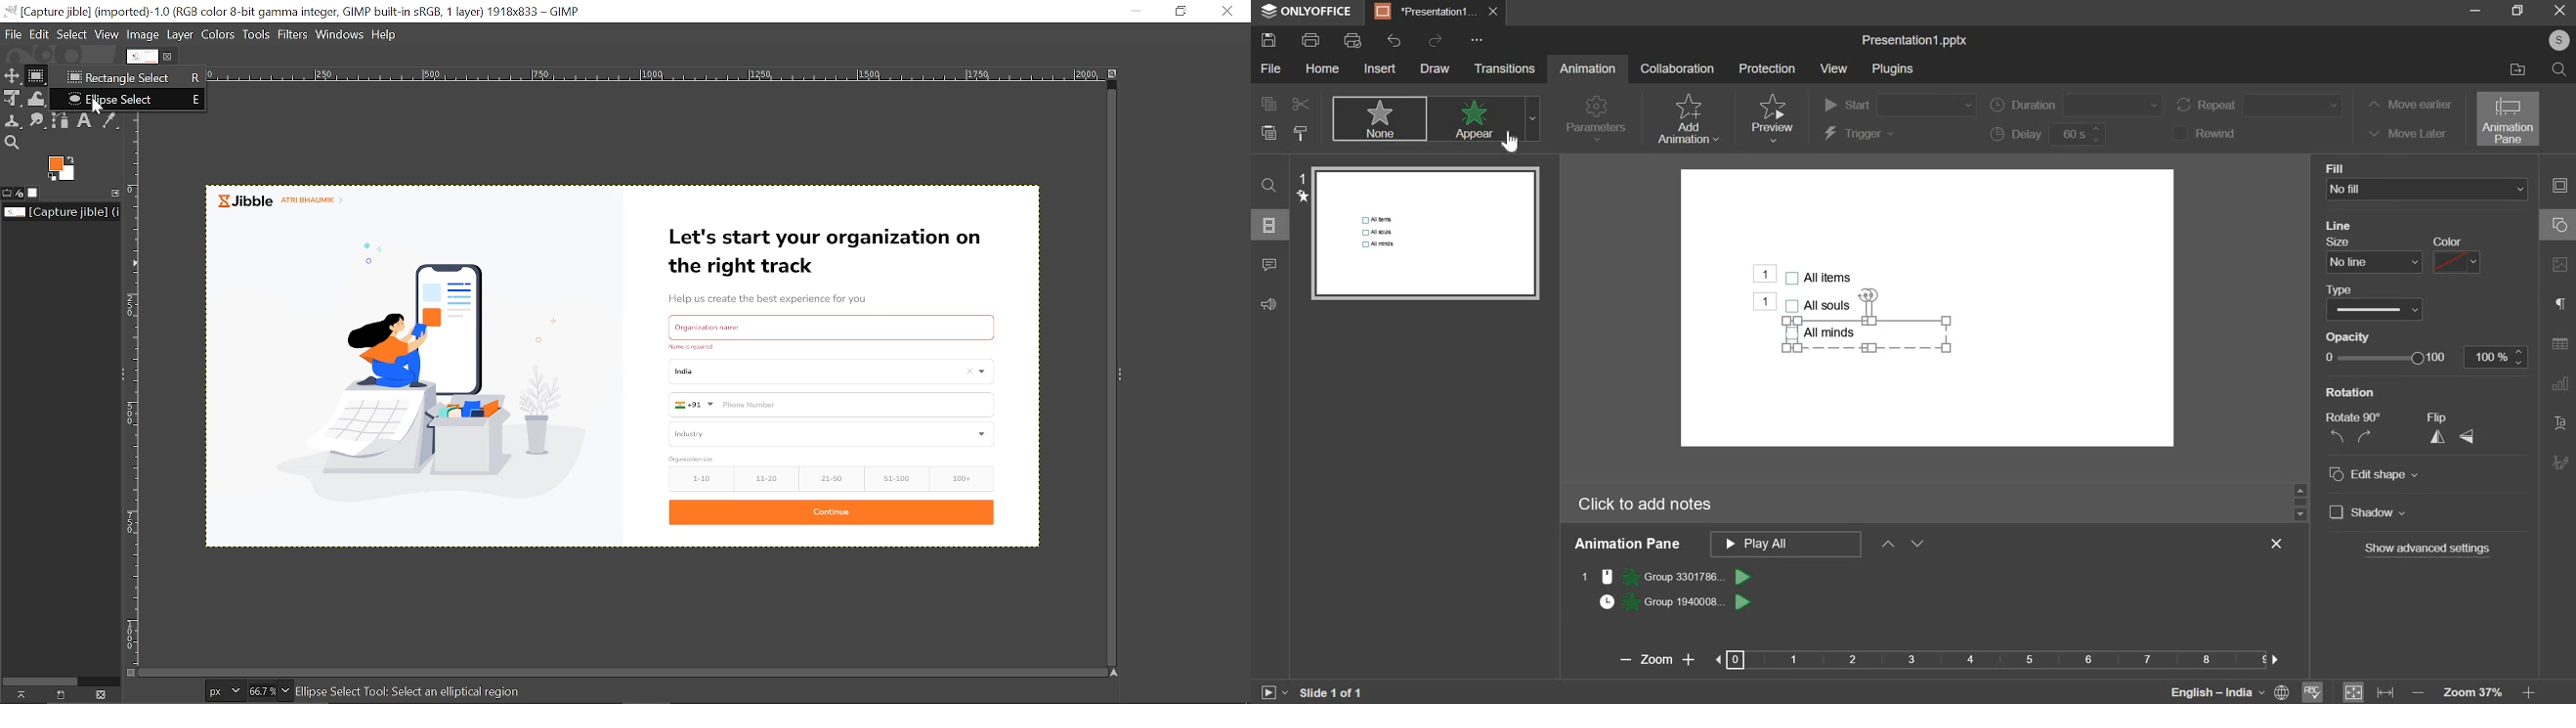 Image resolution: width=2576 pixels, height=728 pixels. Describe the element at coordinates (2374, 310) in the screenshot. I see `line type` at that location.